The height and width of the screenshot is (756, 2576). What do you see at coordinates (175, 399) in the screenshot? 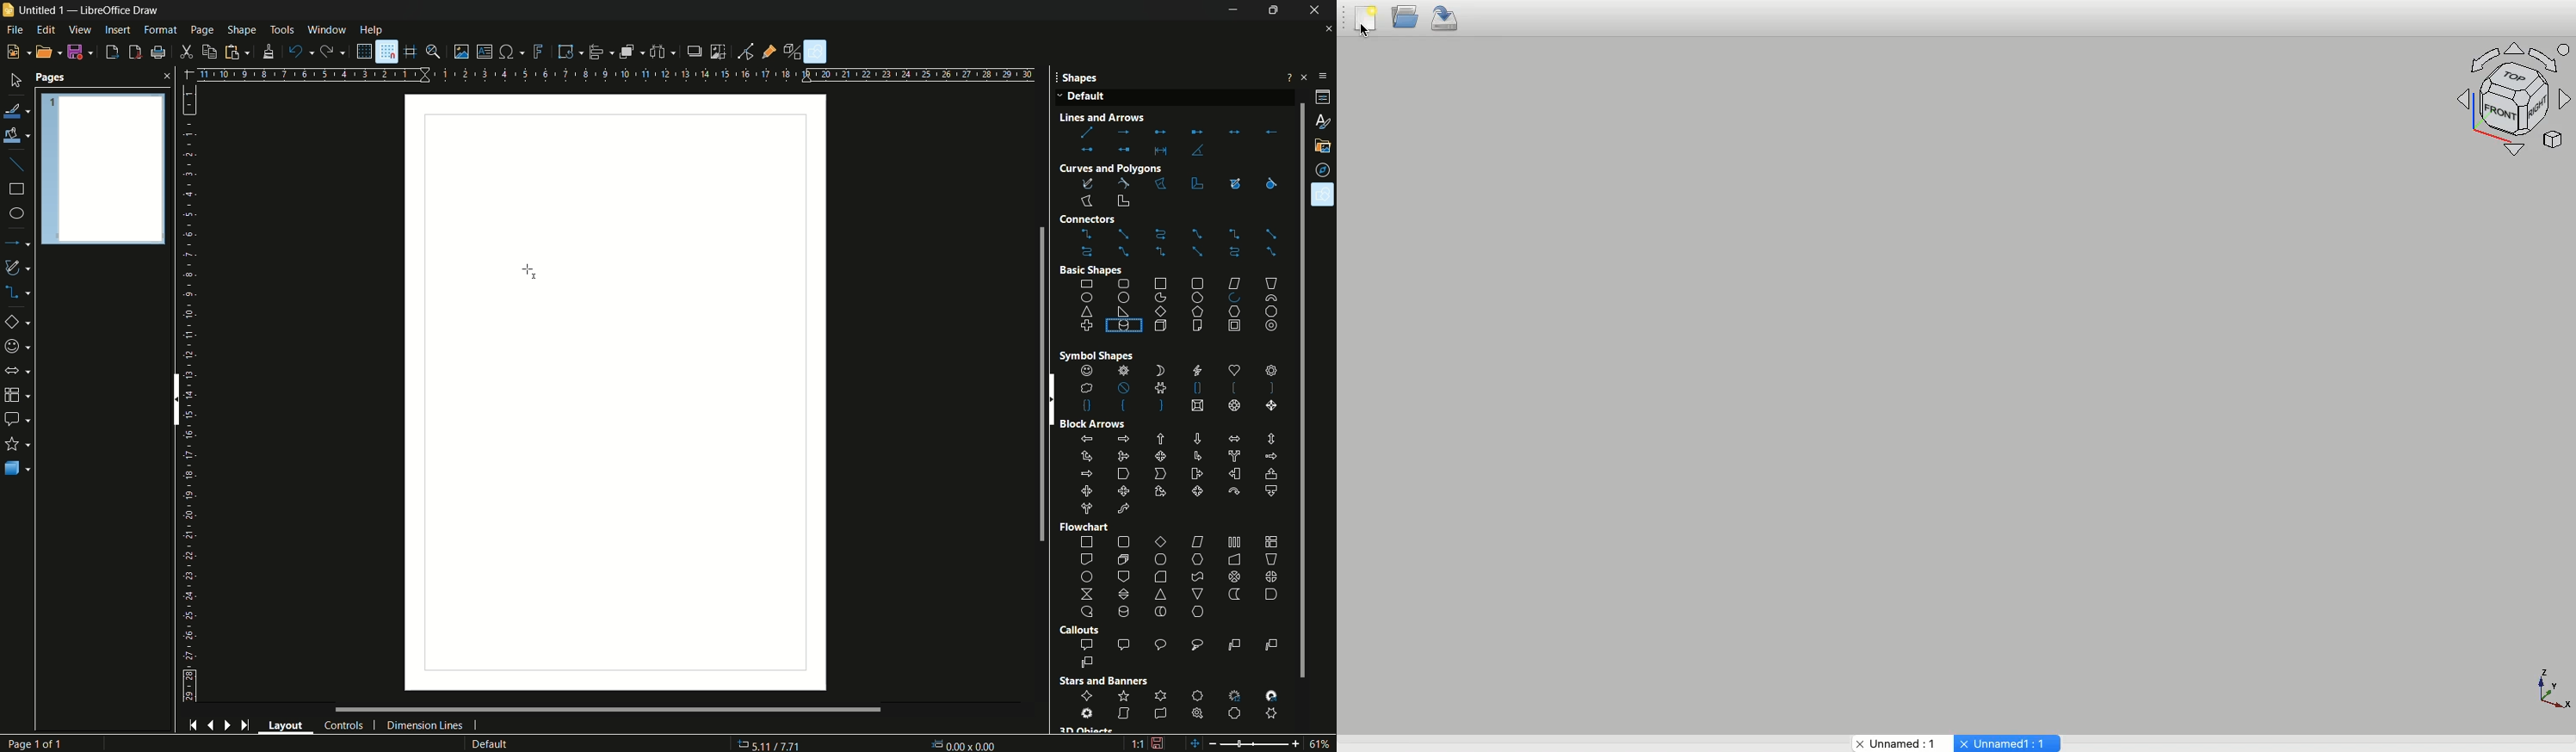
I see `scroll bar` at bounding box center [175, 399].